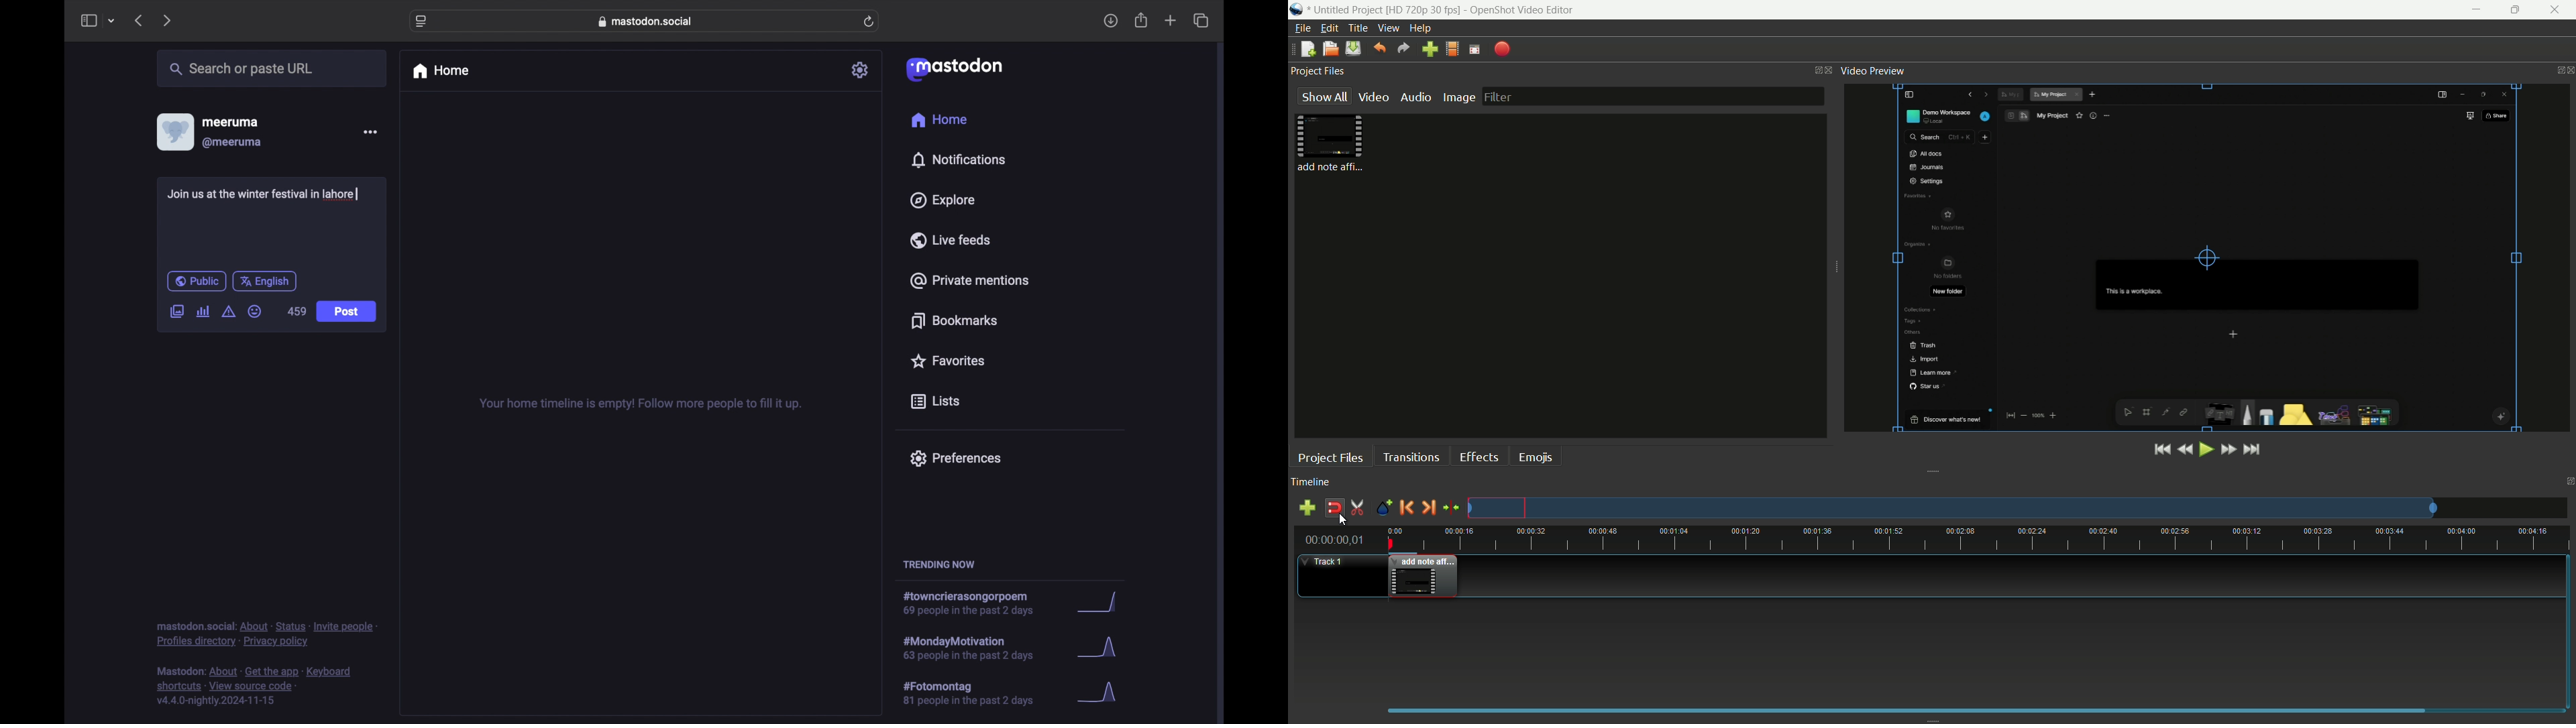 This screenshot has height=728, width=2576. Describe the element at coordinates (294, 311) in the screenshot. I see `459` at that location.